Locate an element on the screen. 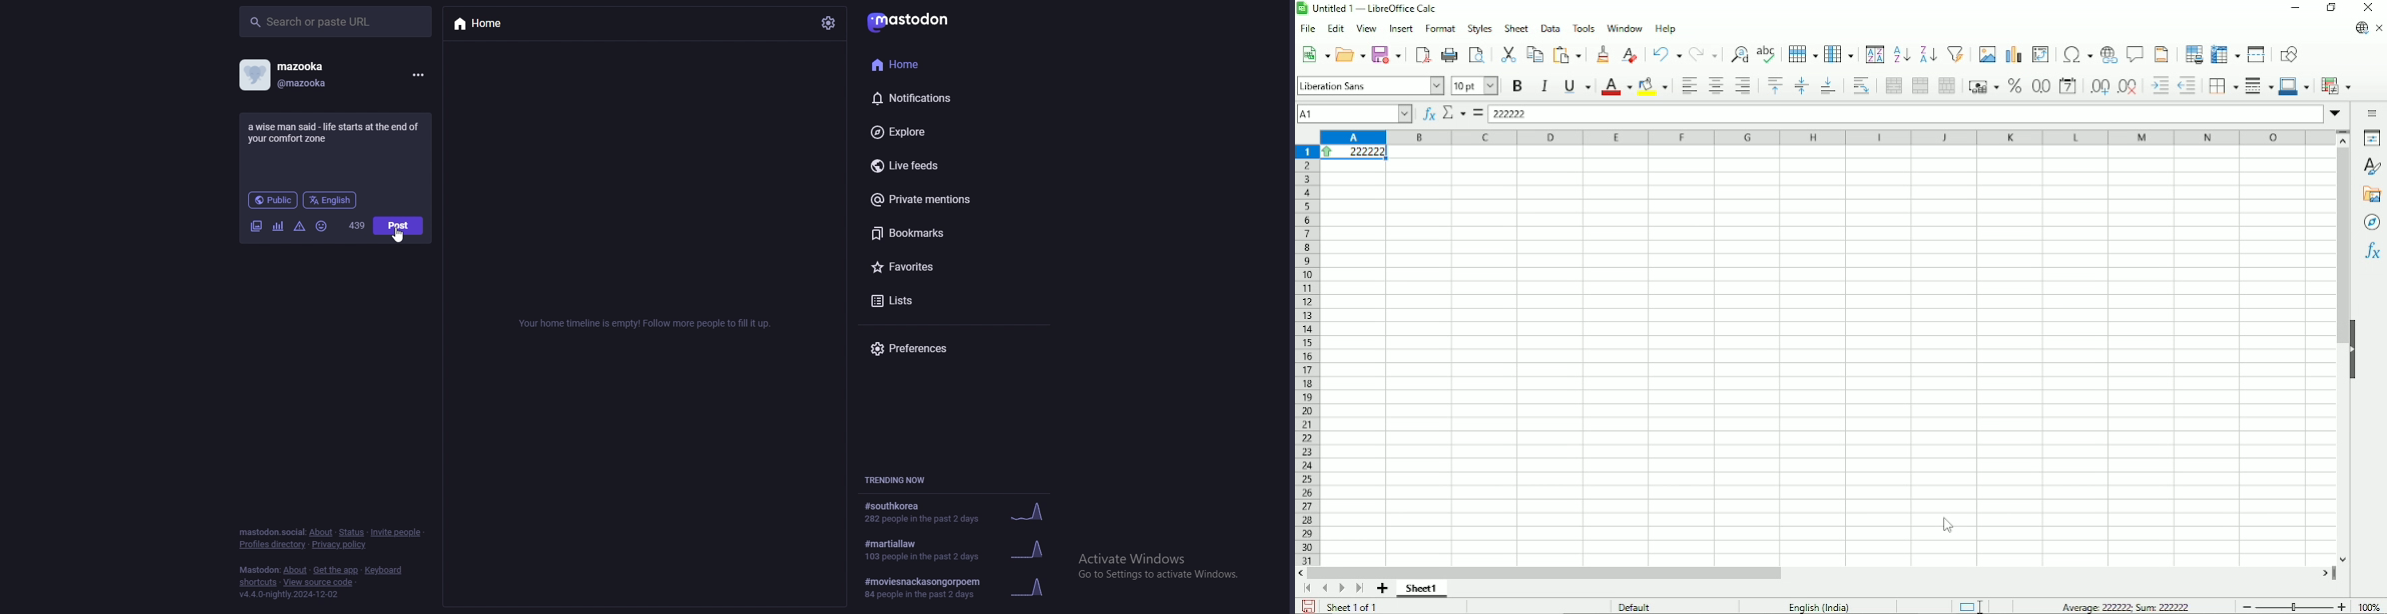 The image size is (2408, 616). Styles is located at coordinates (2374, 167).